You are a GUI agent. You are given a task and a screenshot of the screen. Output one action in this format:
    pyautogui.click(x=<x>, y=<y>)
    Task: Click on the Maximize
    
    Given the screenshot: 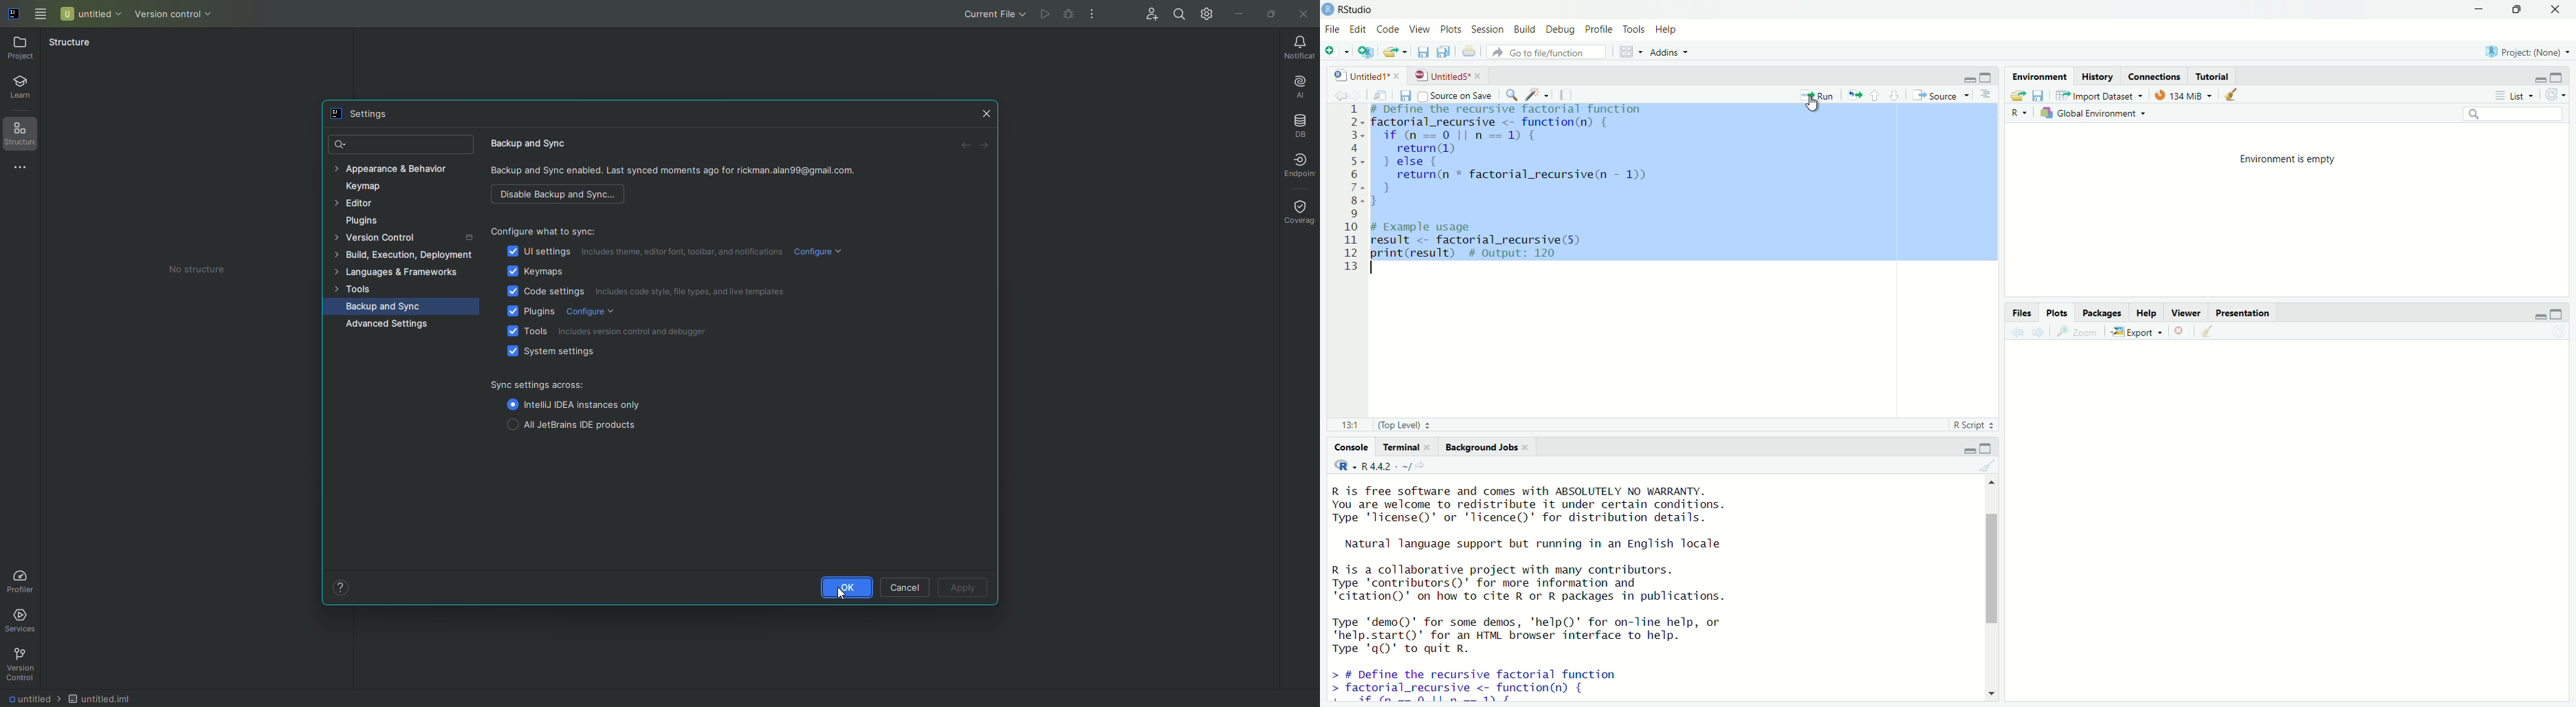 What is the action you would take?
    pyautogui.click(x=2557, y=315)
    